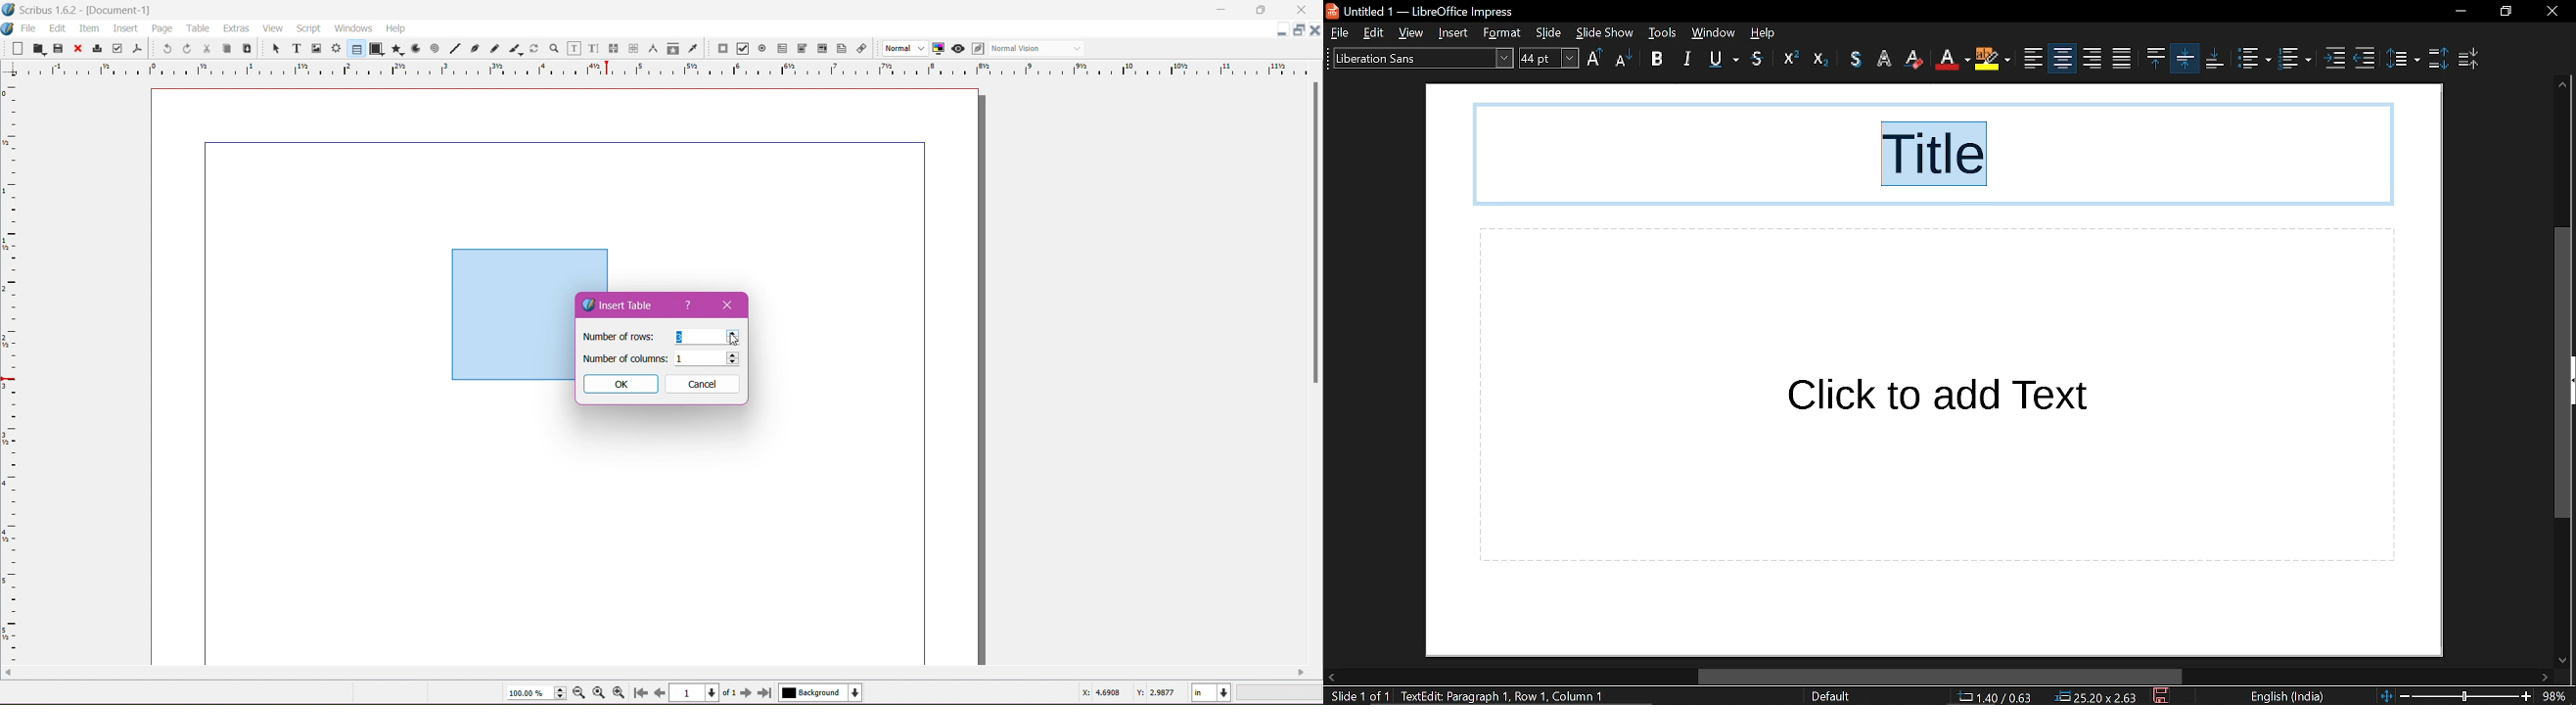  Describe the element at coordinates (2253, 59) in the screenshot. I see `toggle unordered list` at that location.